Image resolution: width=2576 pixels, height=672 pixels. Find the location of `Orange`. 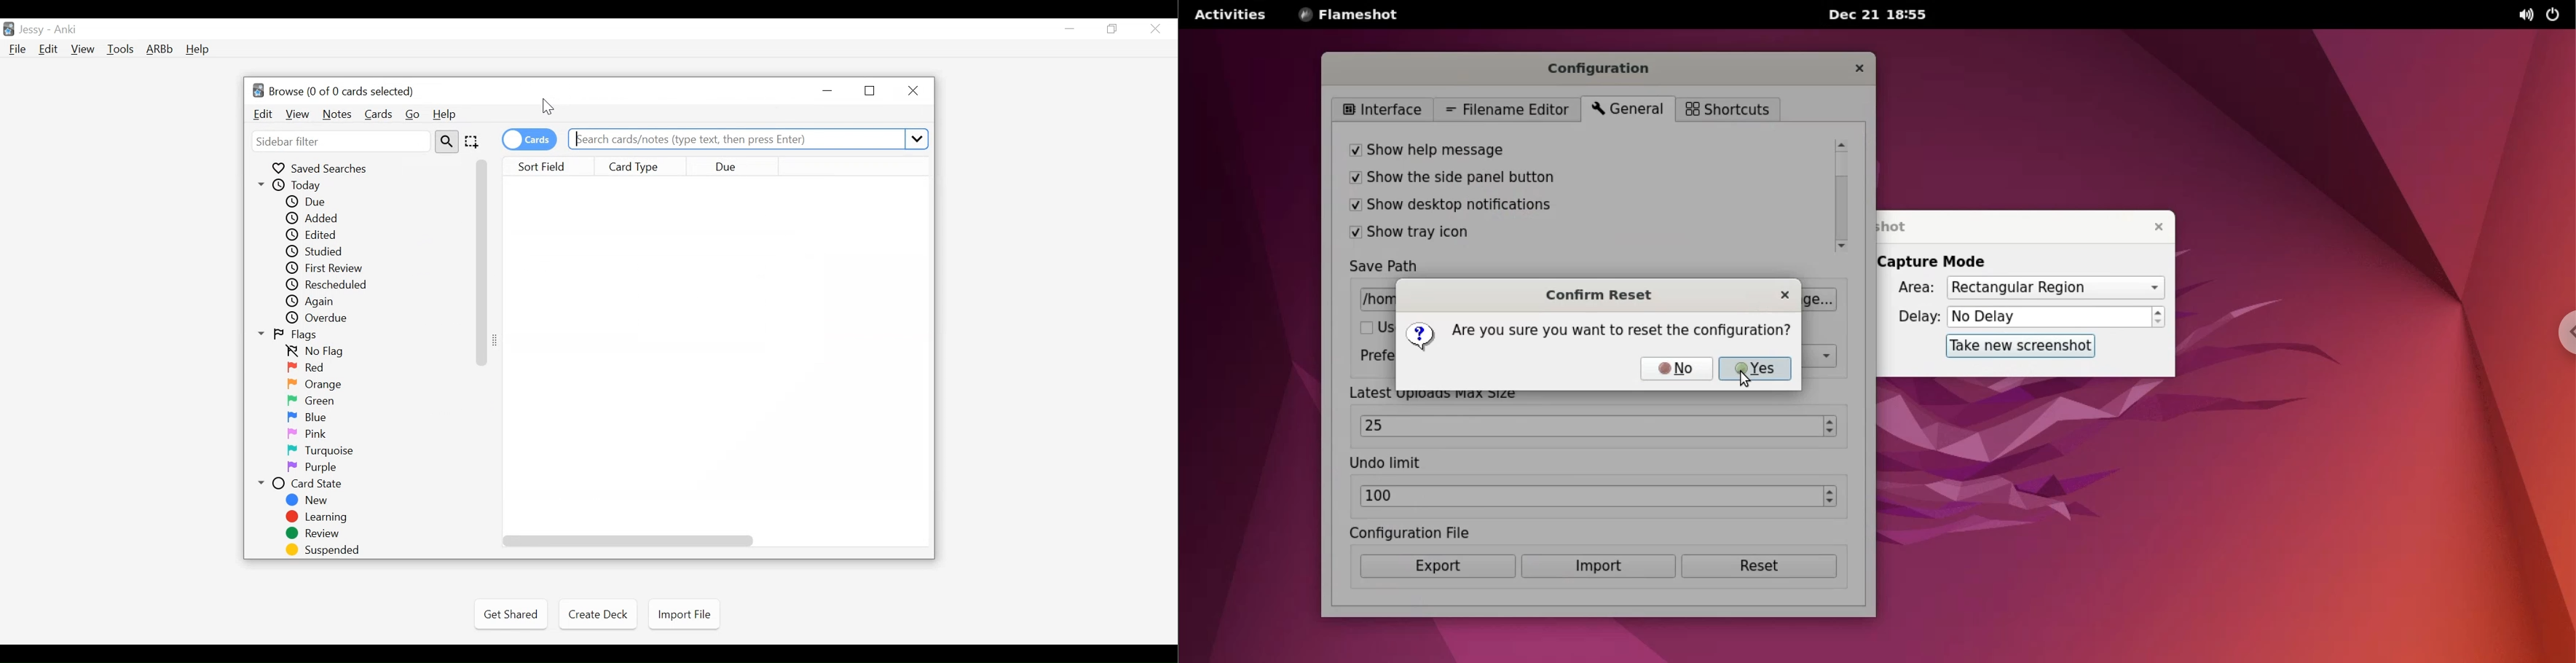

Orange is located at coordinates (314, 384).